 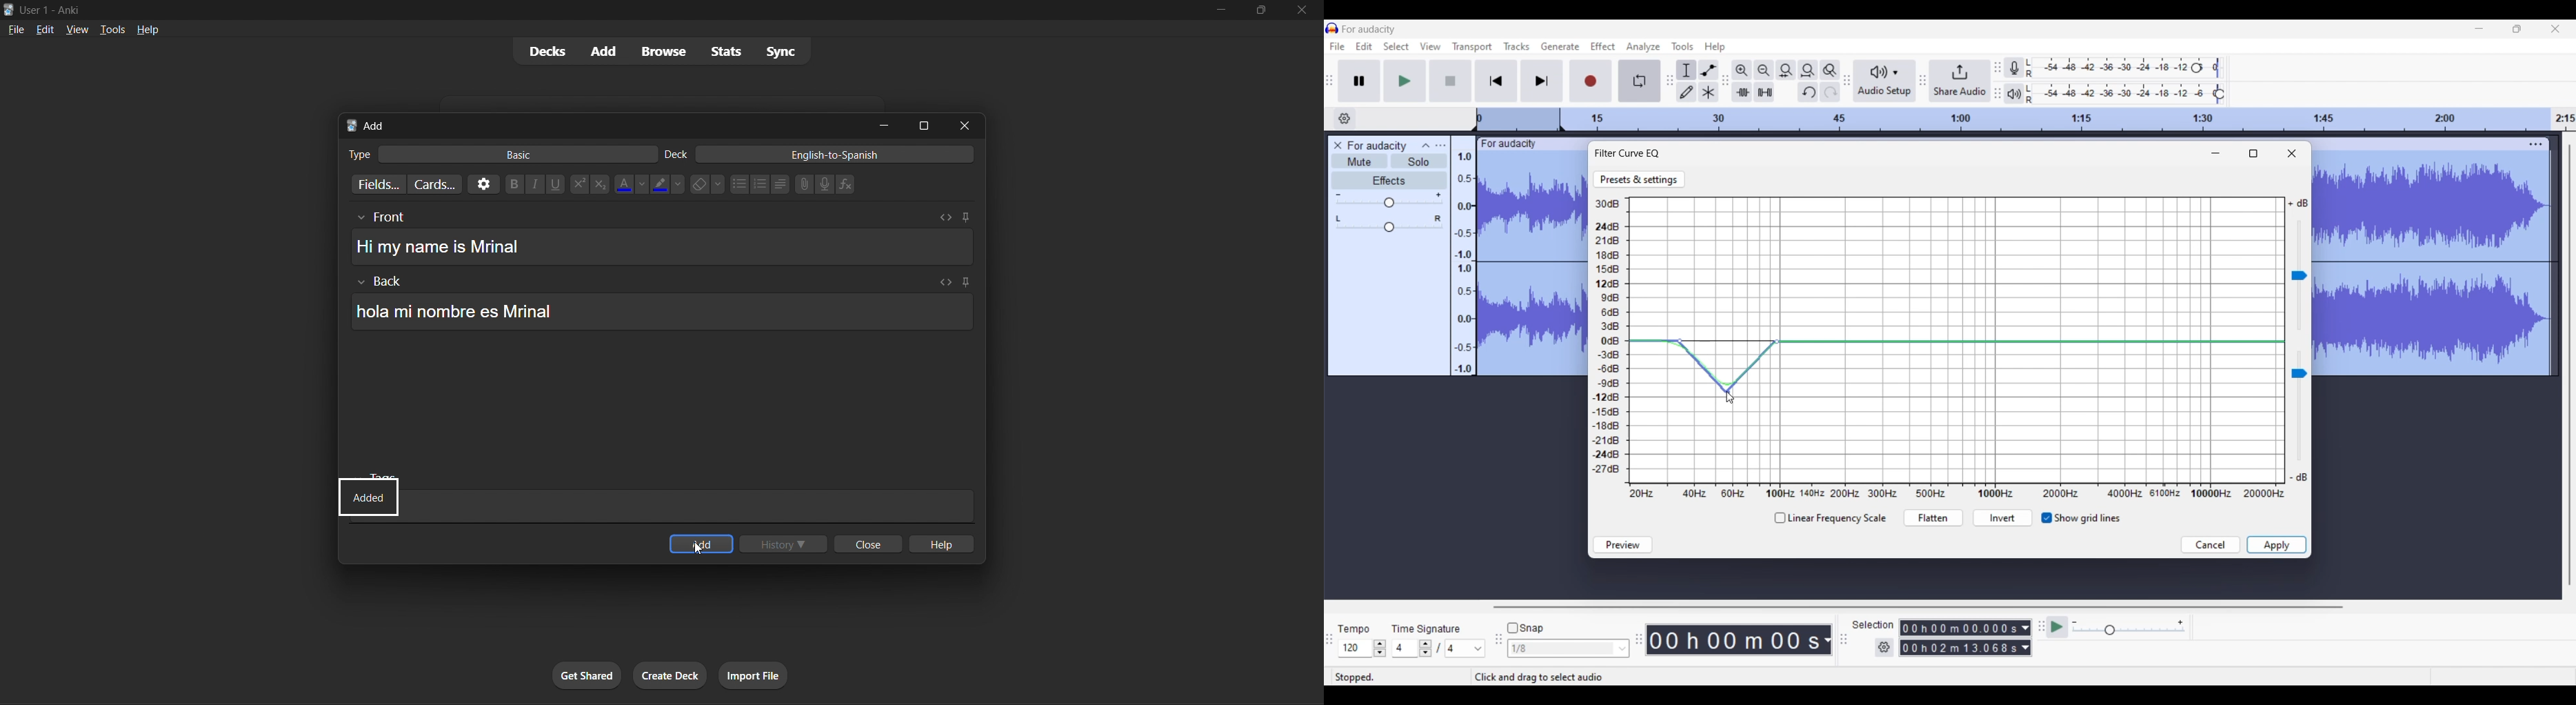 What do you see at coordinates (1533, 264) in the screenshot?
I see `Track selected` at bounding box center [1533, 264].